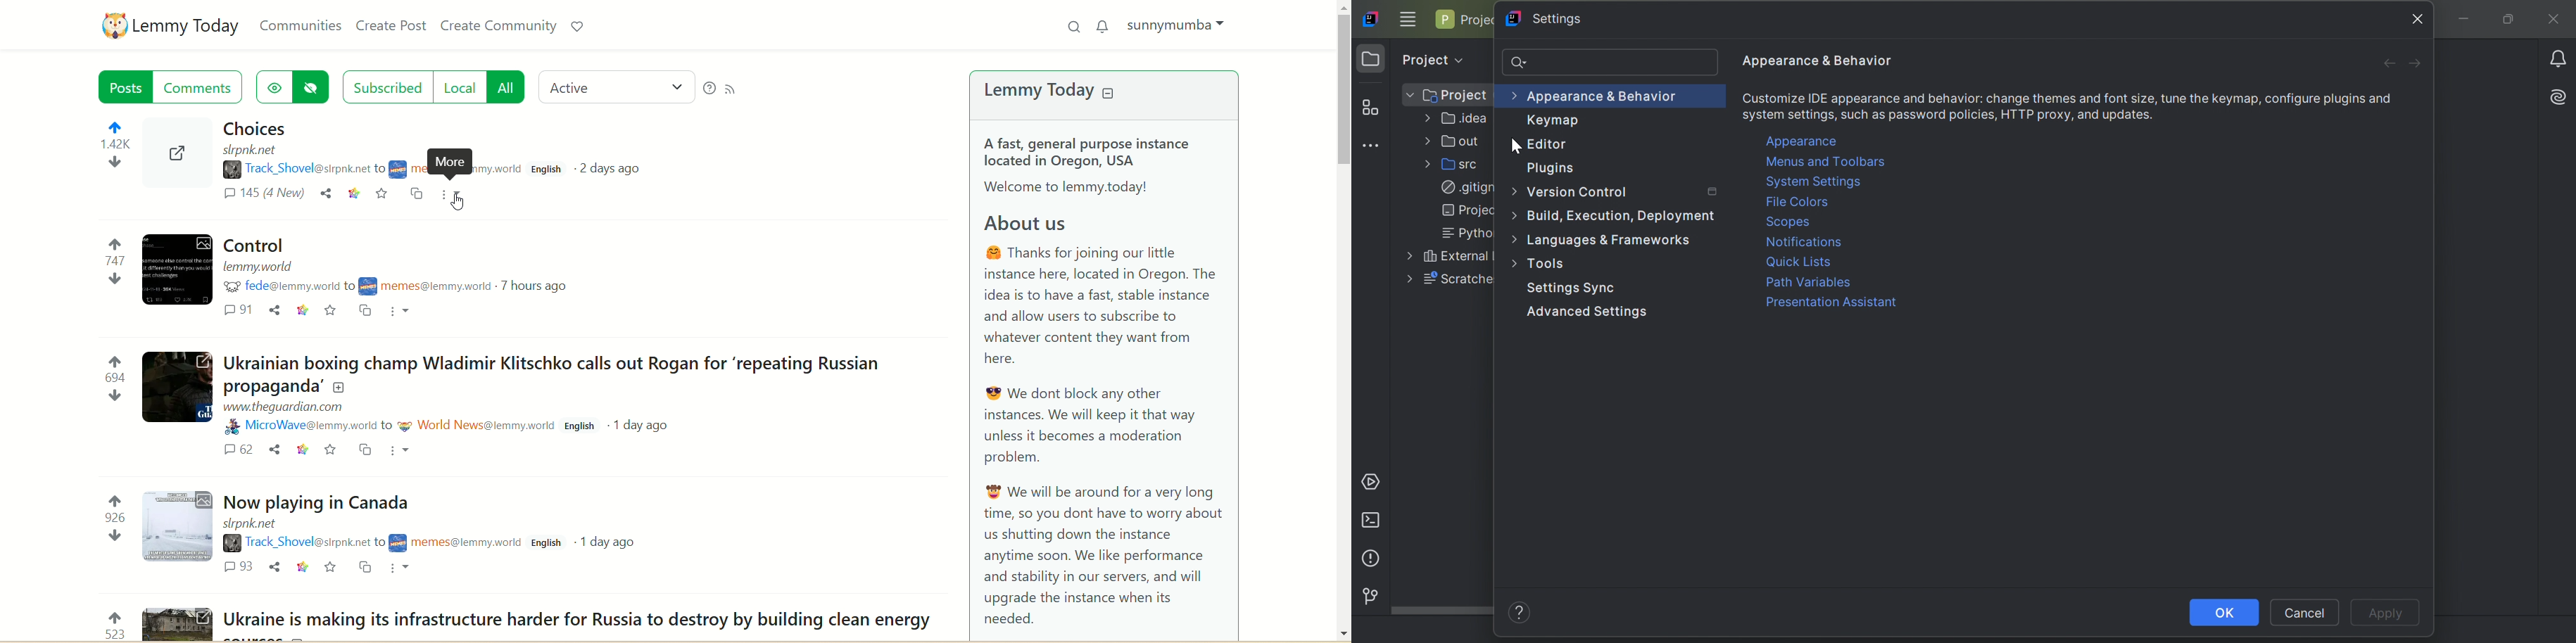  What do you see at coordinates (550, 542) in the screenshot?
I see `English` at bounding box center [550, 542].